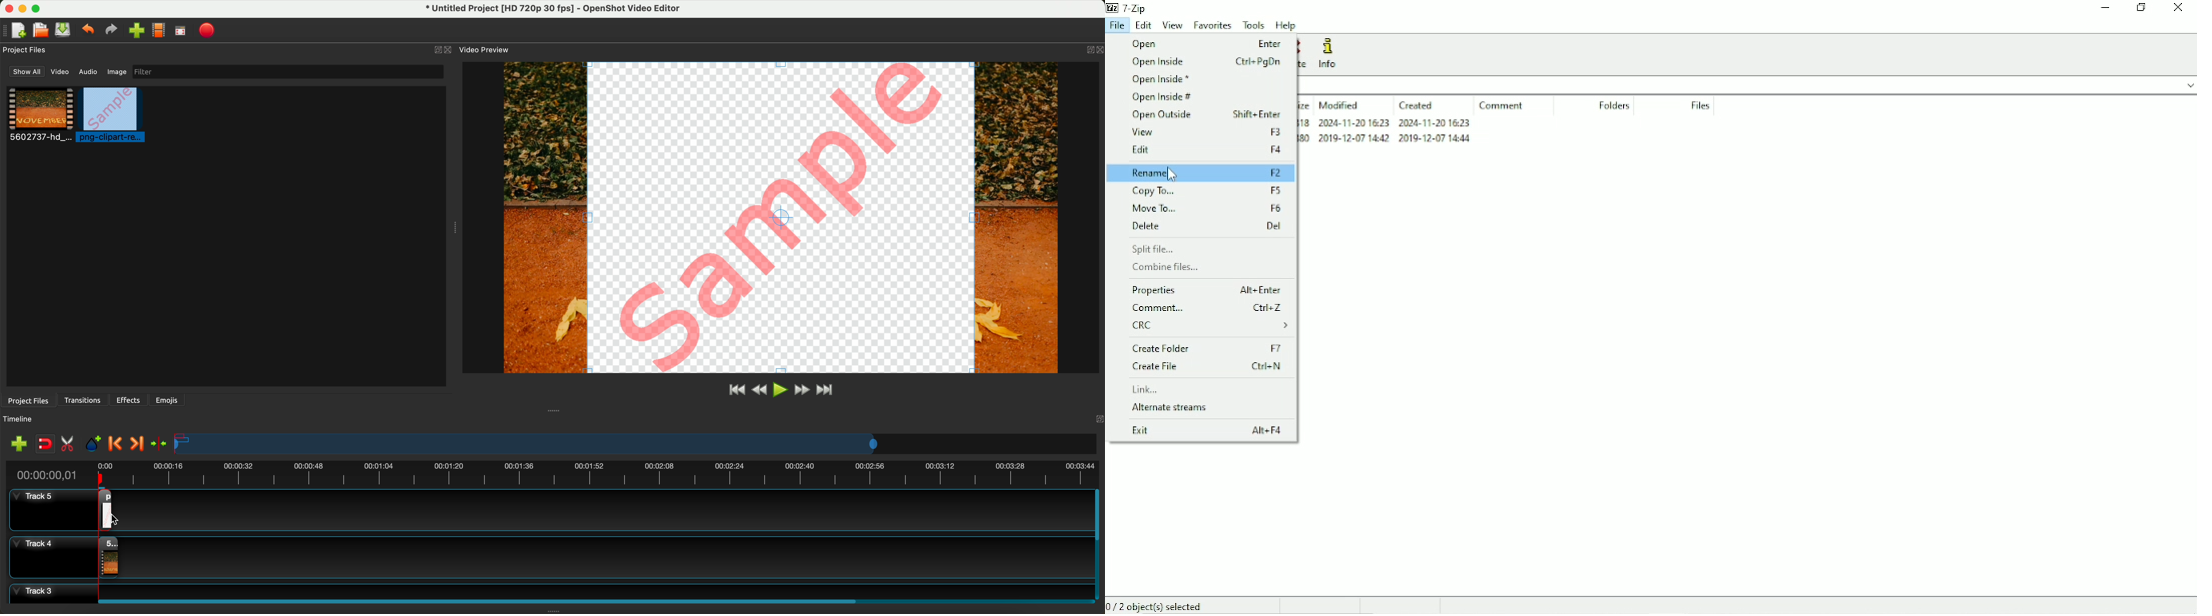 Image resolution: width=2212 pixels, height=616 pixels. What do you see at coordinates (1163, 80) in the screenshot?
I see `Open Inside *` at bounding box center [1163, 80].